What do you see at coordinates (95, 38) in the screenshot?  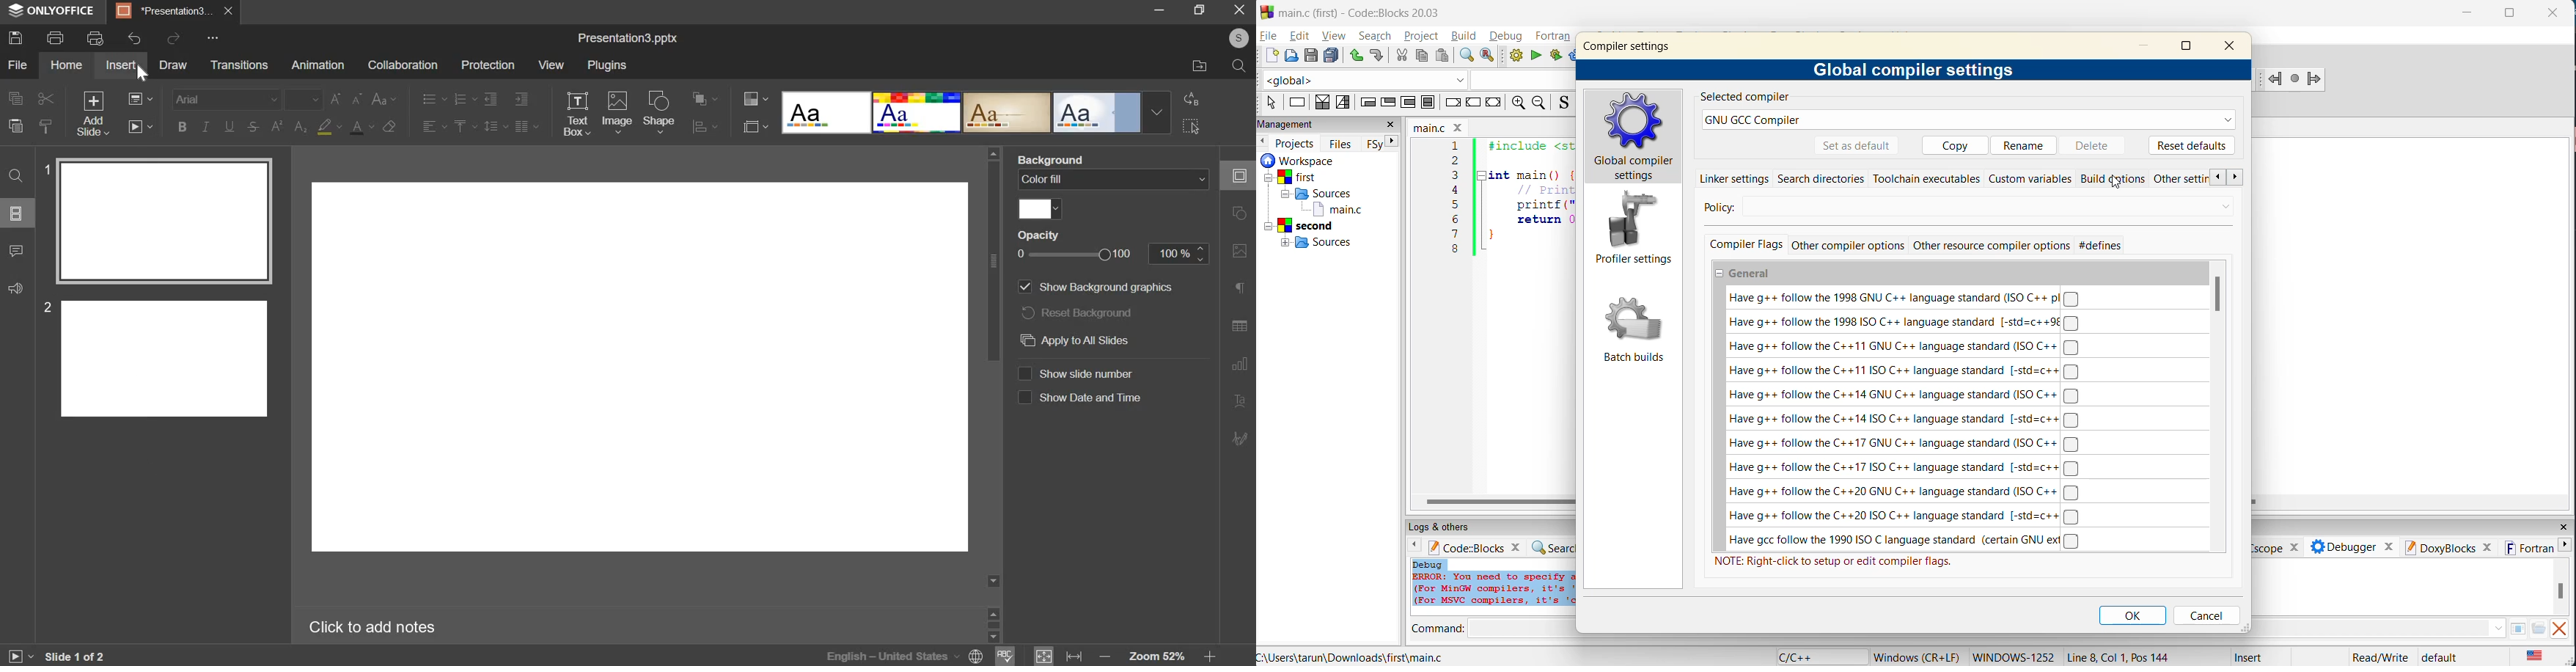 I see `print preview` at bounding box center [95, 38].